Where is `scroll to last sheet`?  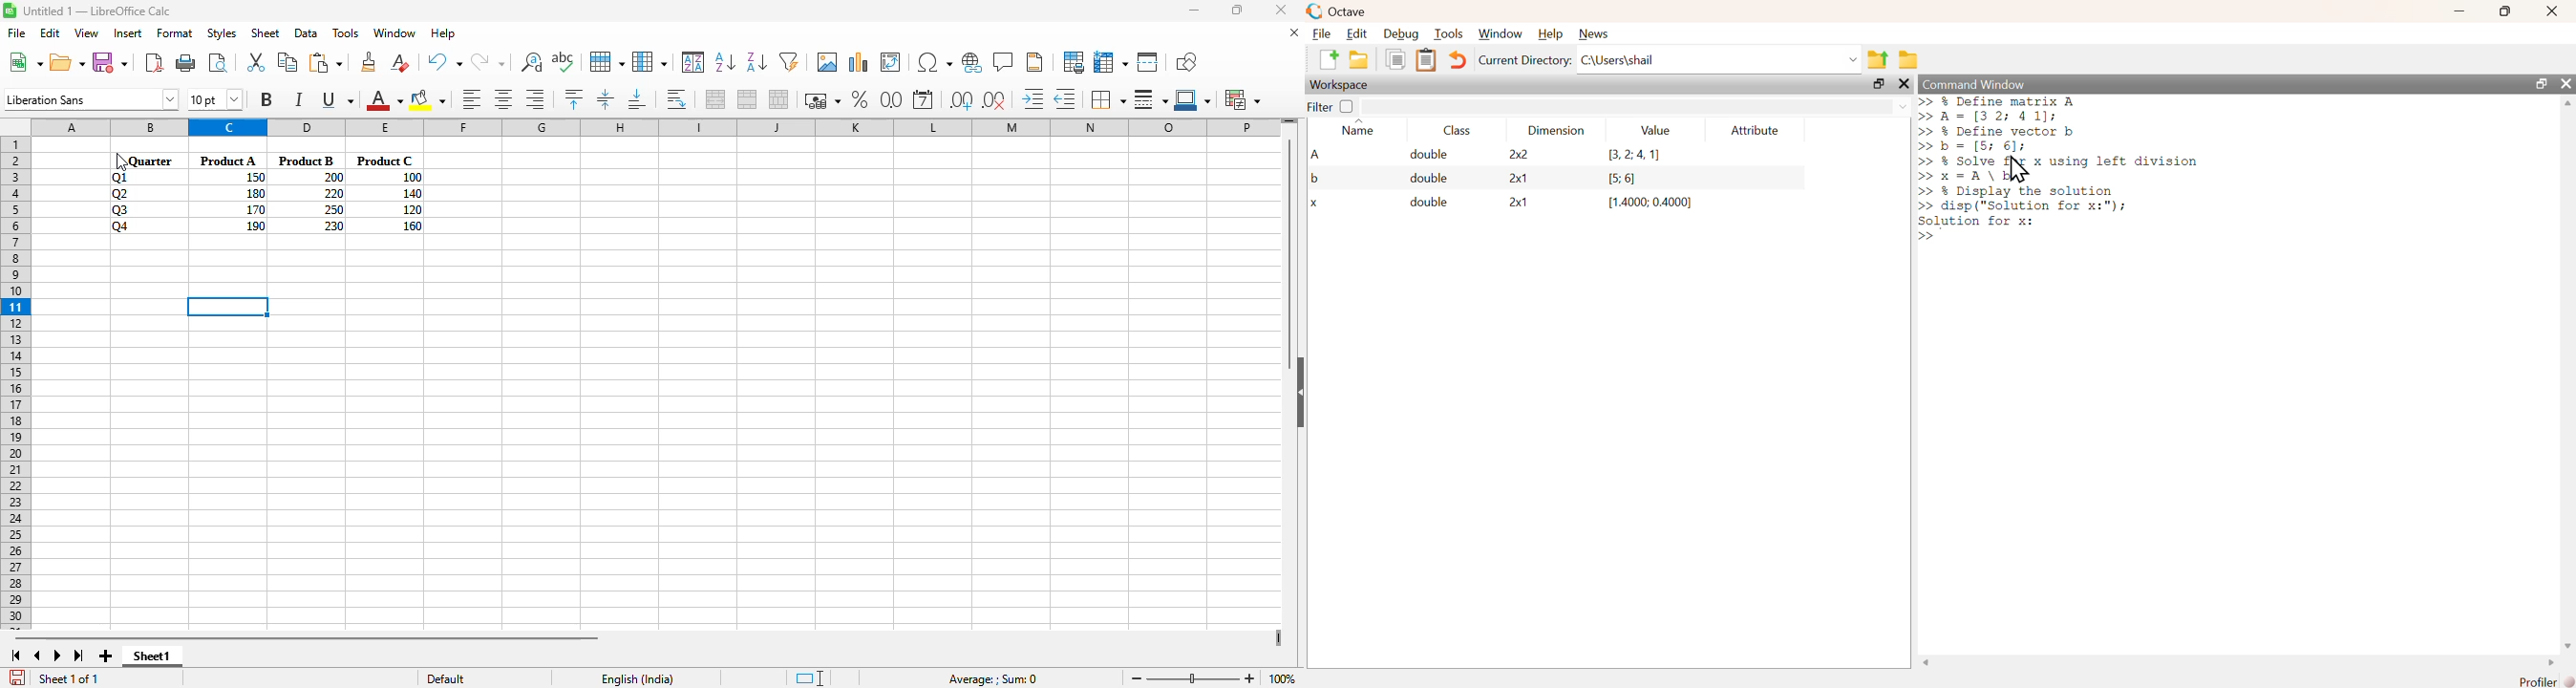
scroll to last sheet is located at coordinates (79, 656).